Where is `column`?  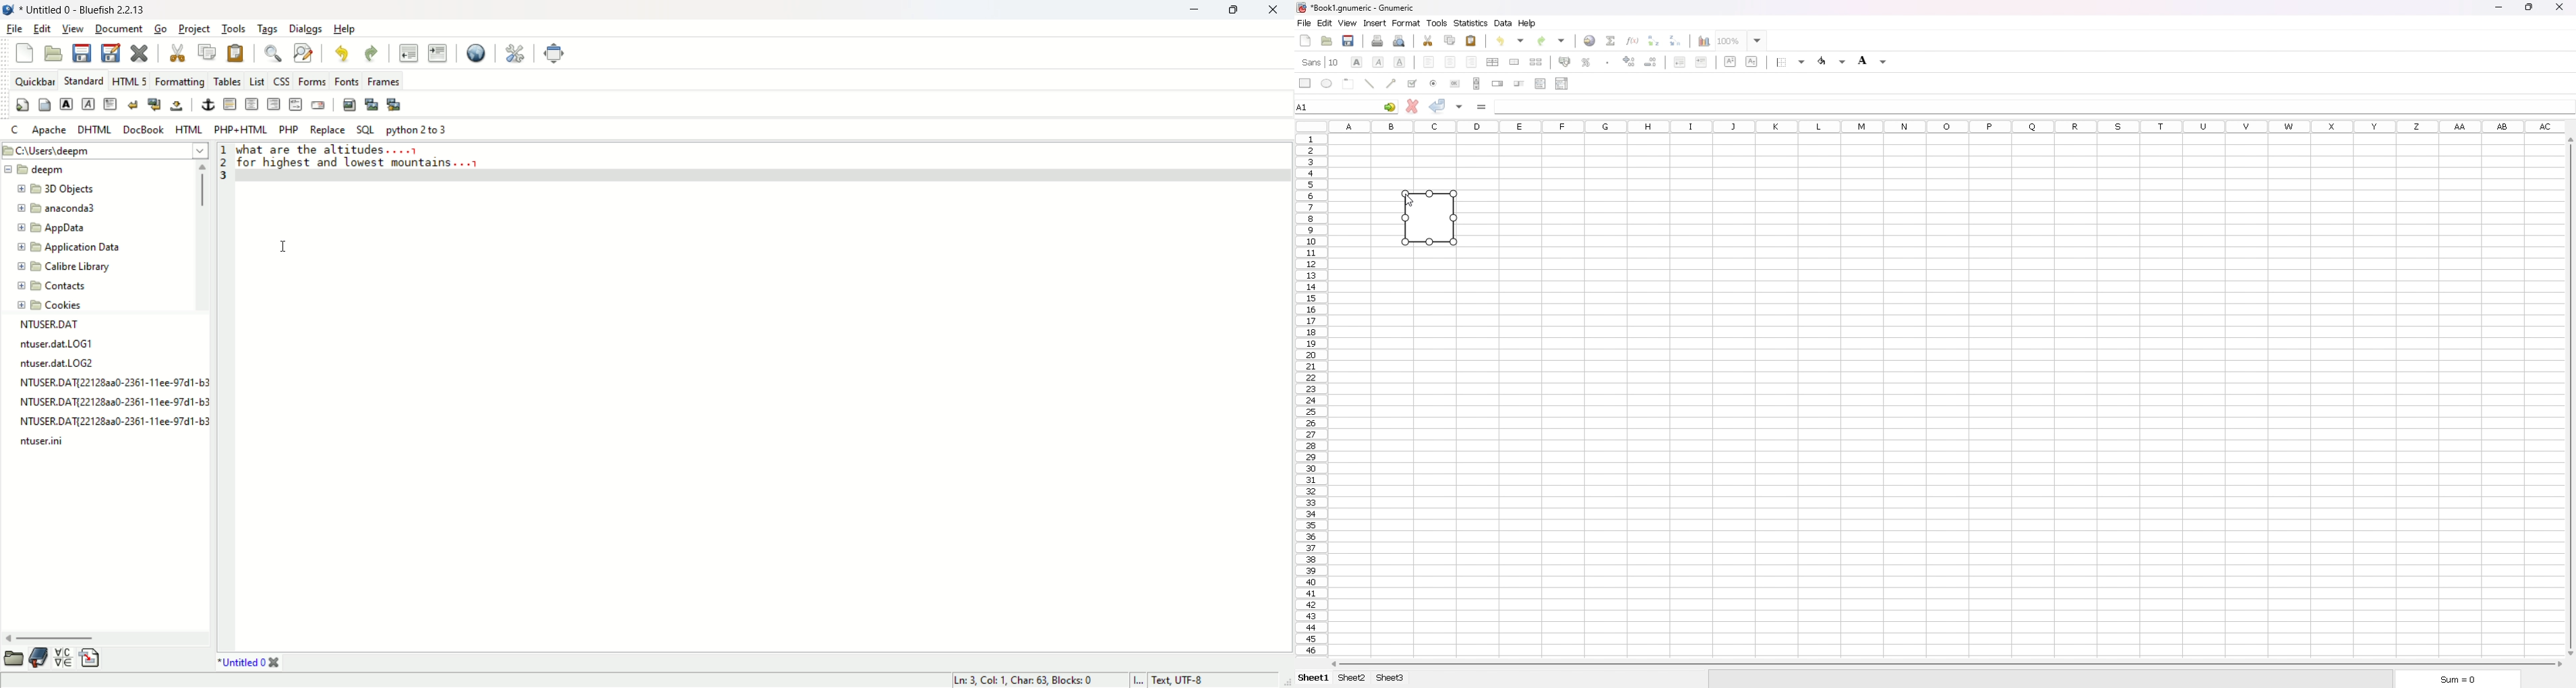 column is located at coordinates (1947, 128).